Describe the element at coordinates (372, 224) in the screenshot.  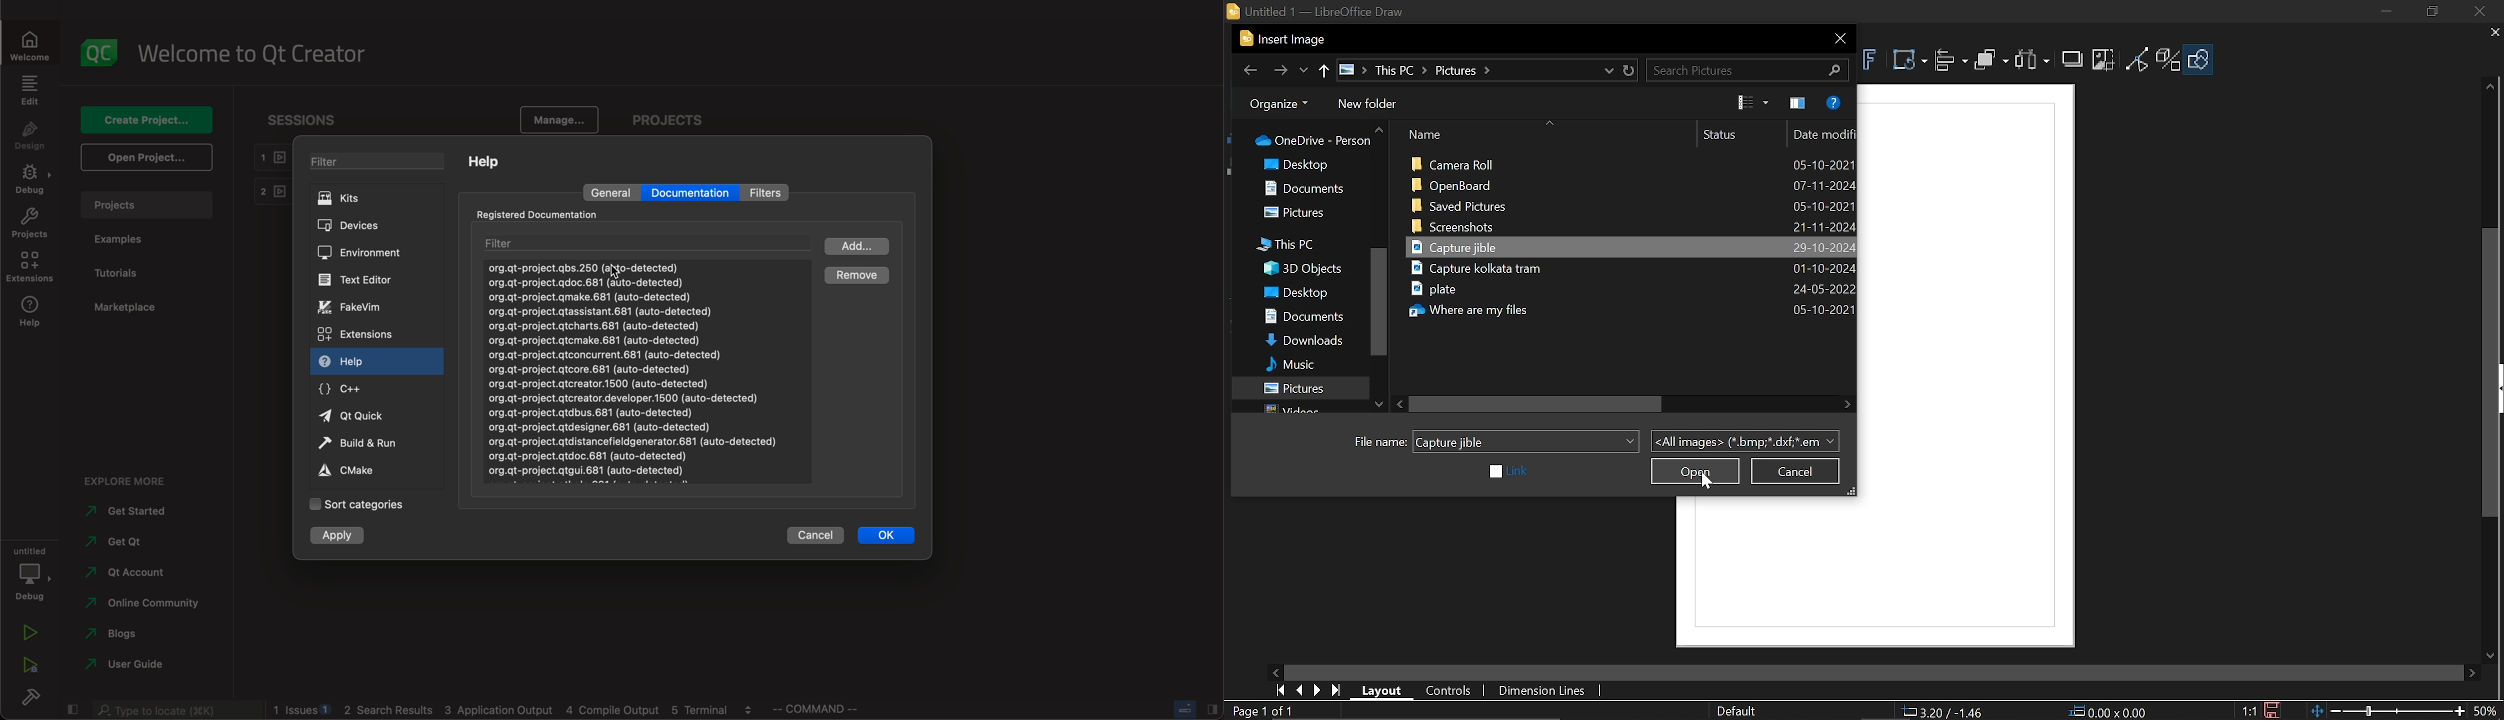
I see `devices` at that location.